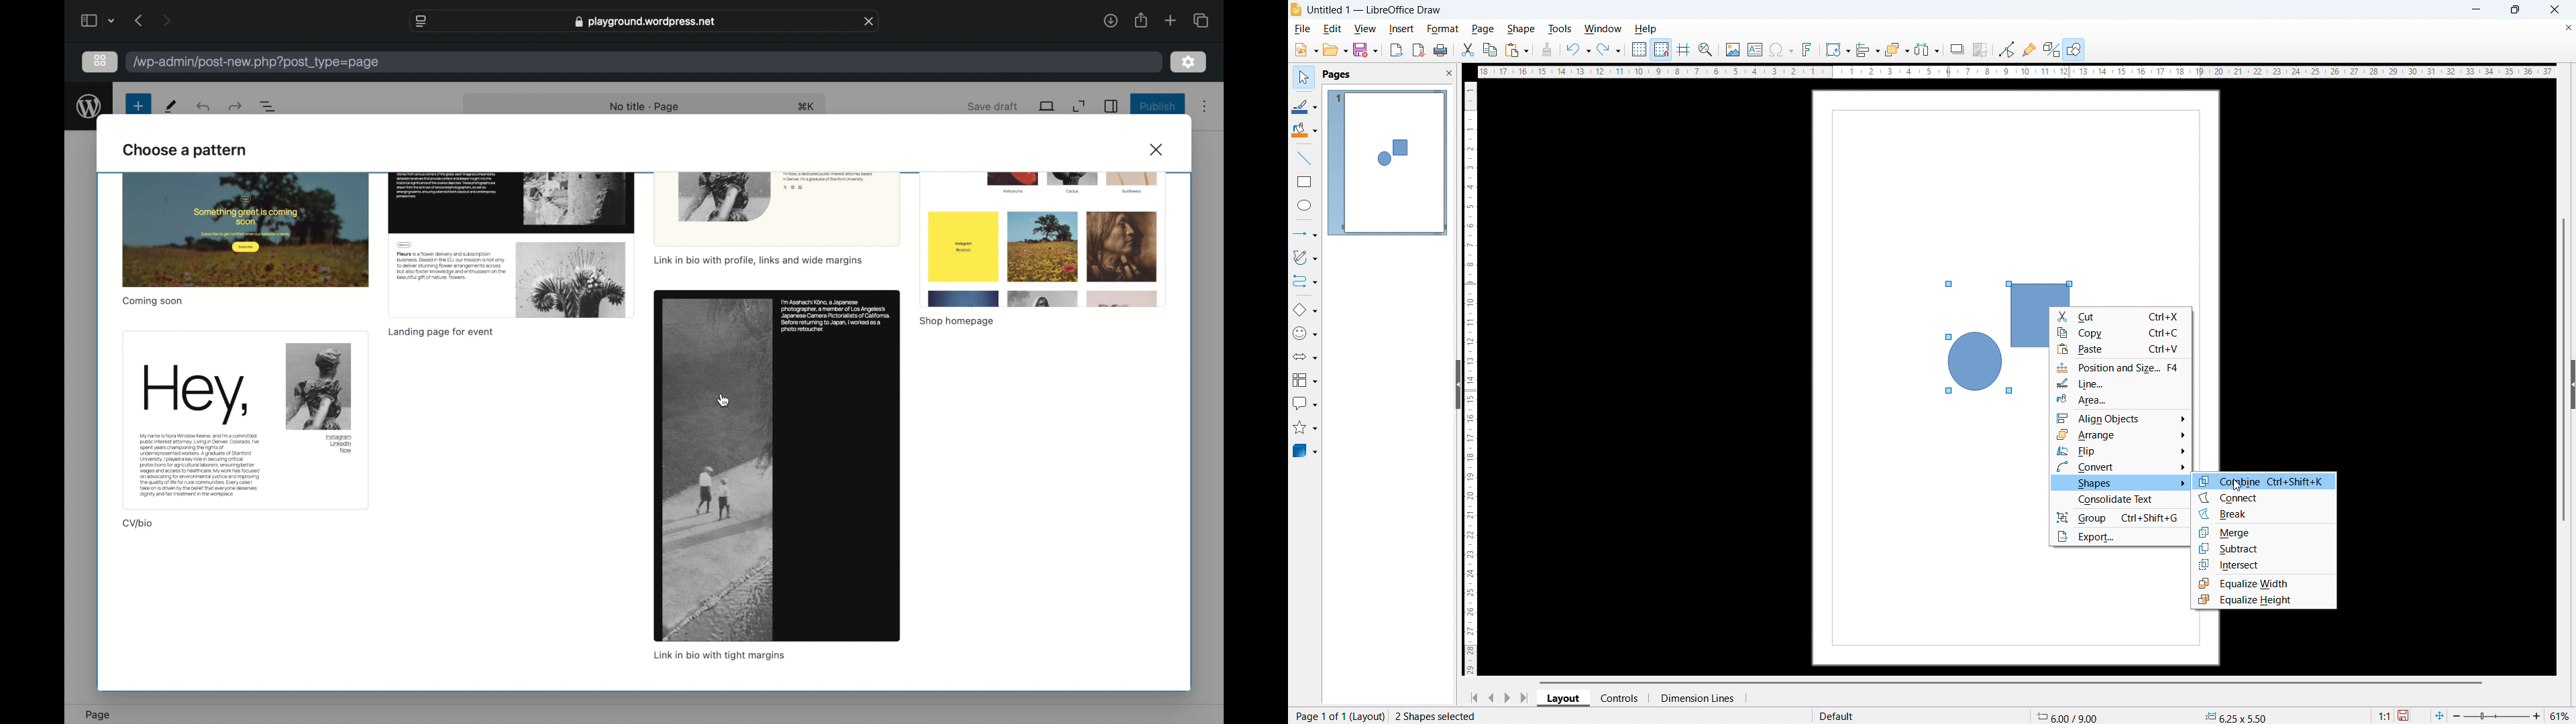 Image resolution: width=2576 pixels, height=728 pixels. What do you see at coordinates (869, 21) in the screenshot?
I see `close` at bounding box center [869, 21].